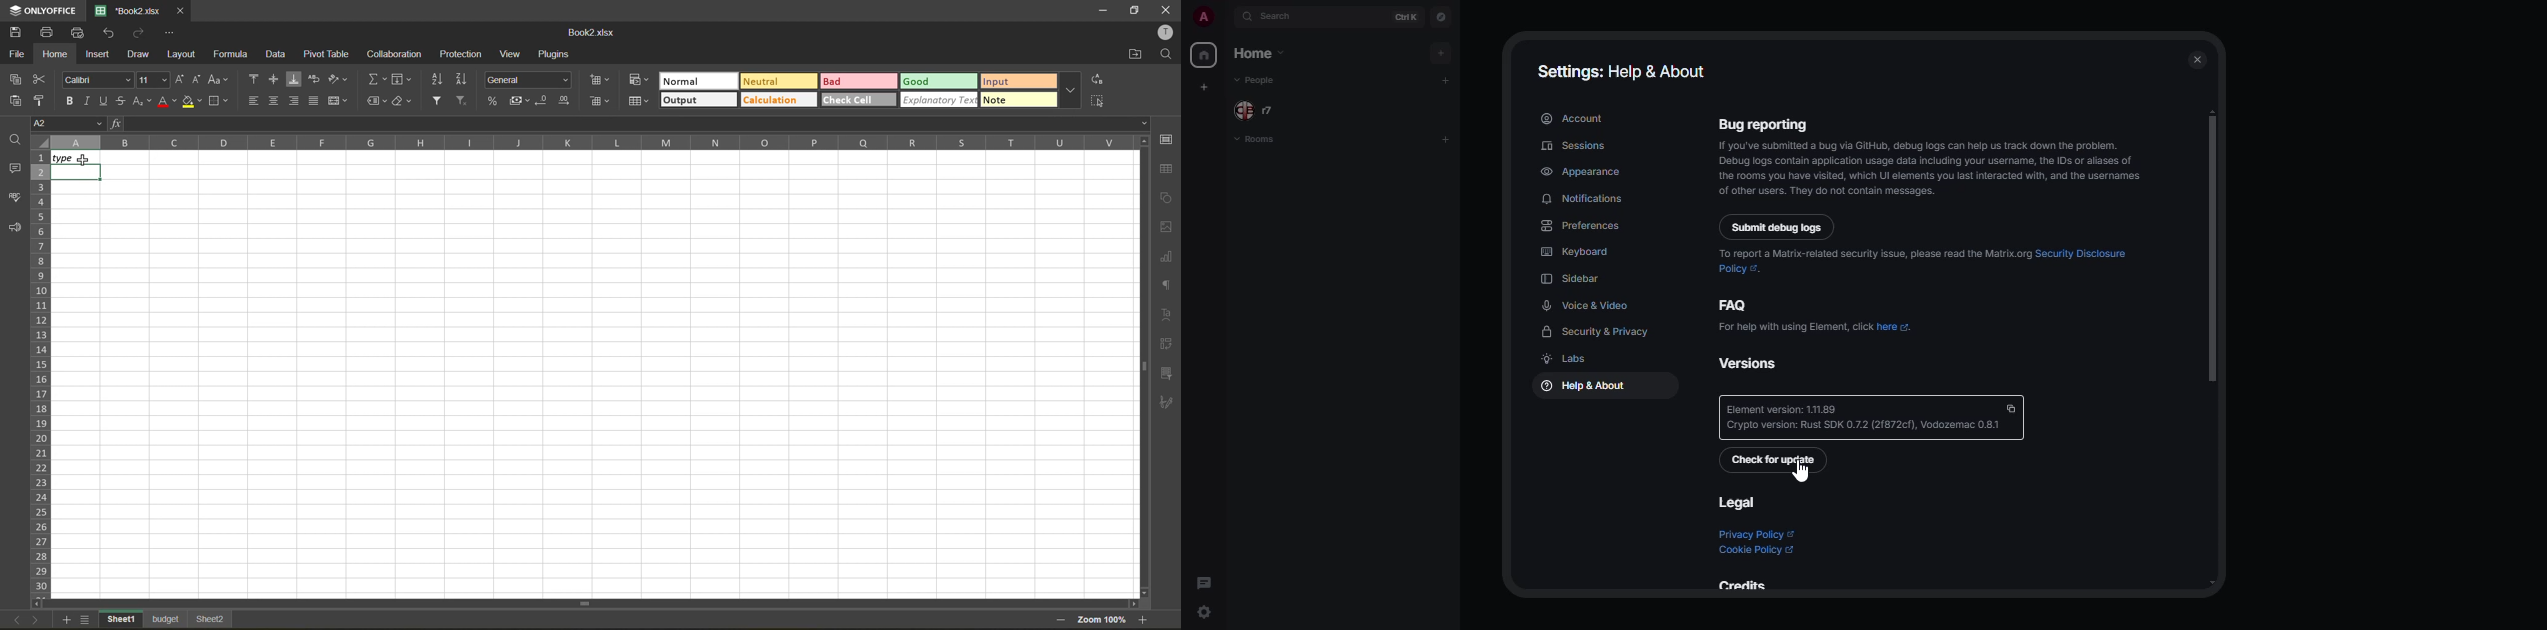 Image resolution: width=2548 pixels, height=644 pixels. What do you see at coordinates (1562, 359) in the screenshot?
I see `labs` at bounding box center [1562, 359].